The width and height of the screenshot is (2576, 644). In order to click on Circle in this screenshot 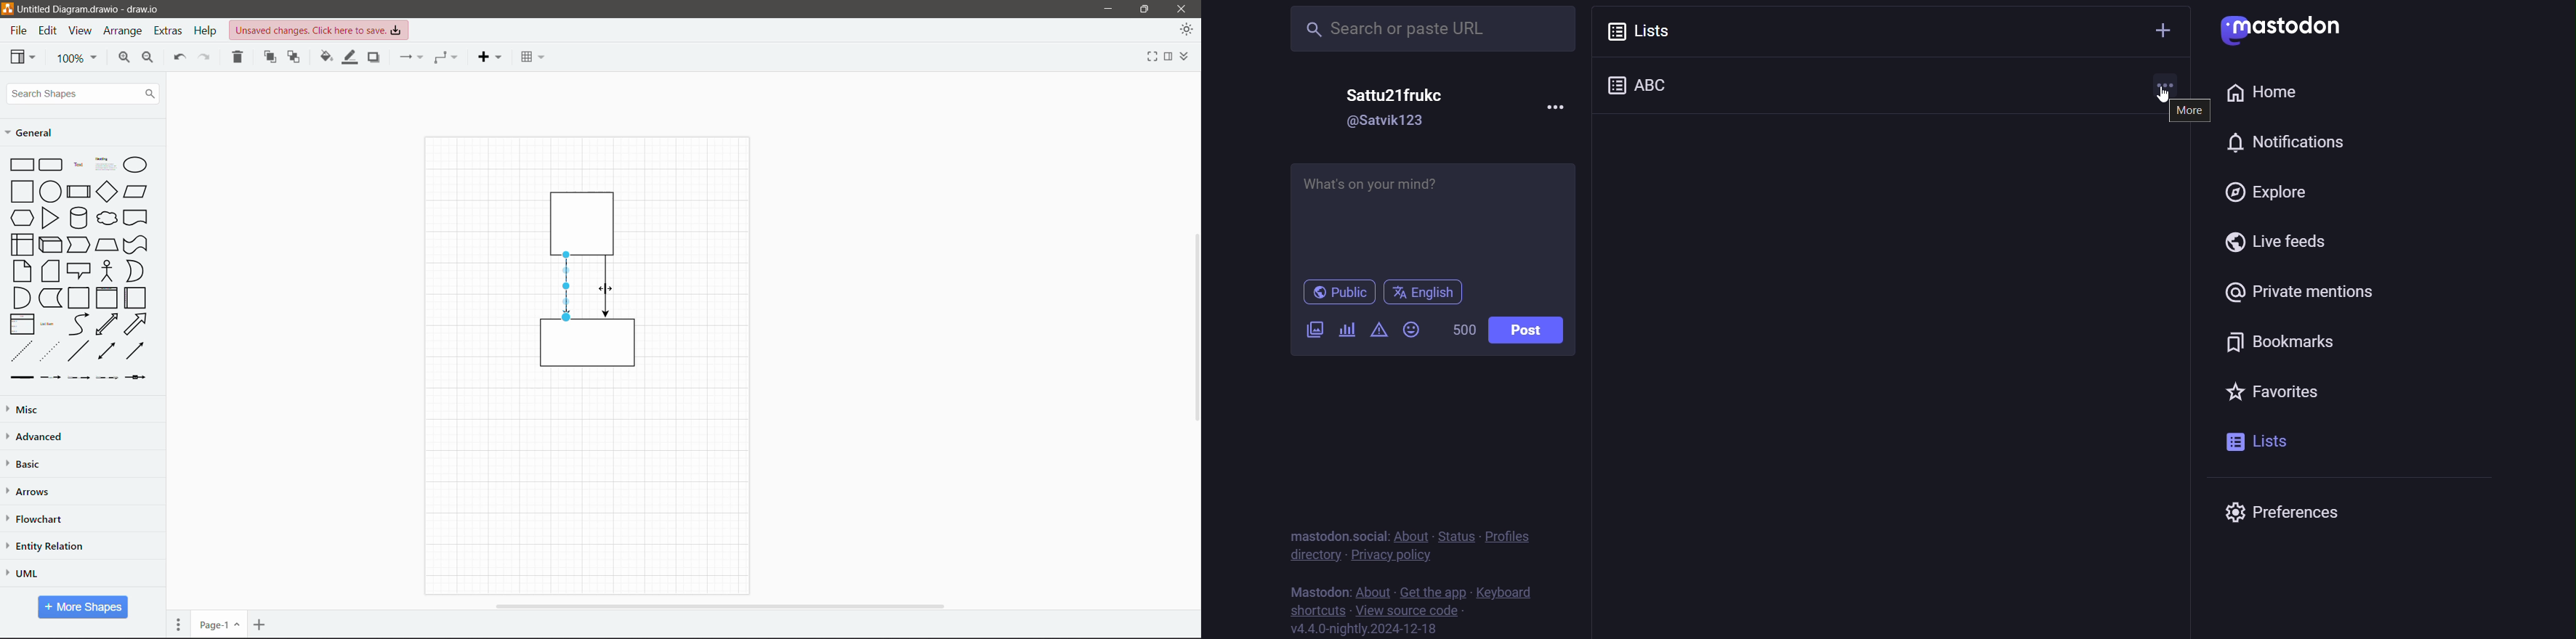, I will do `click(50, 191)`.